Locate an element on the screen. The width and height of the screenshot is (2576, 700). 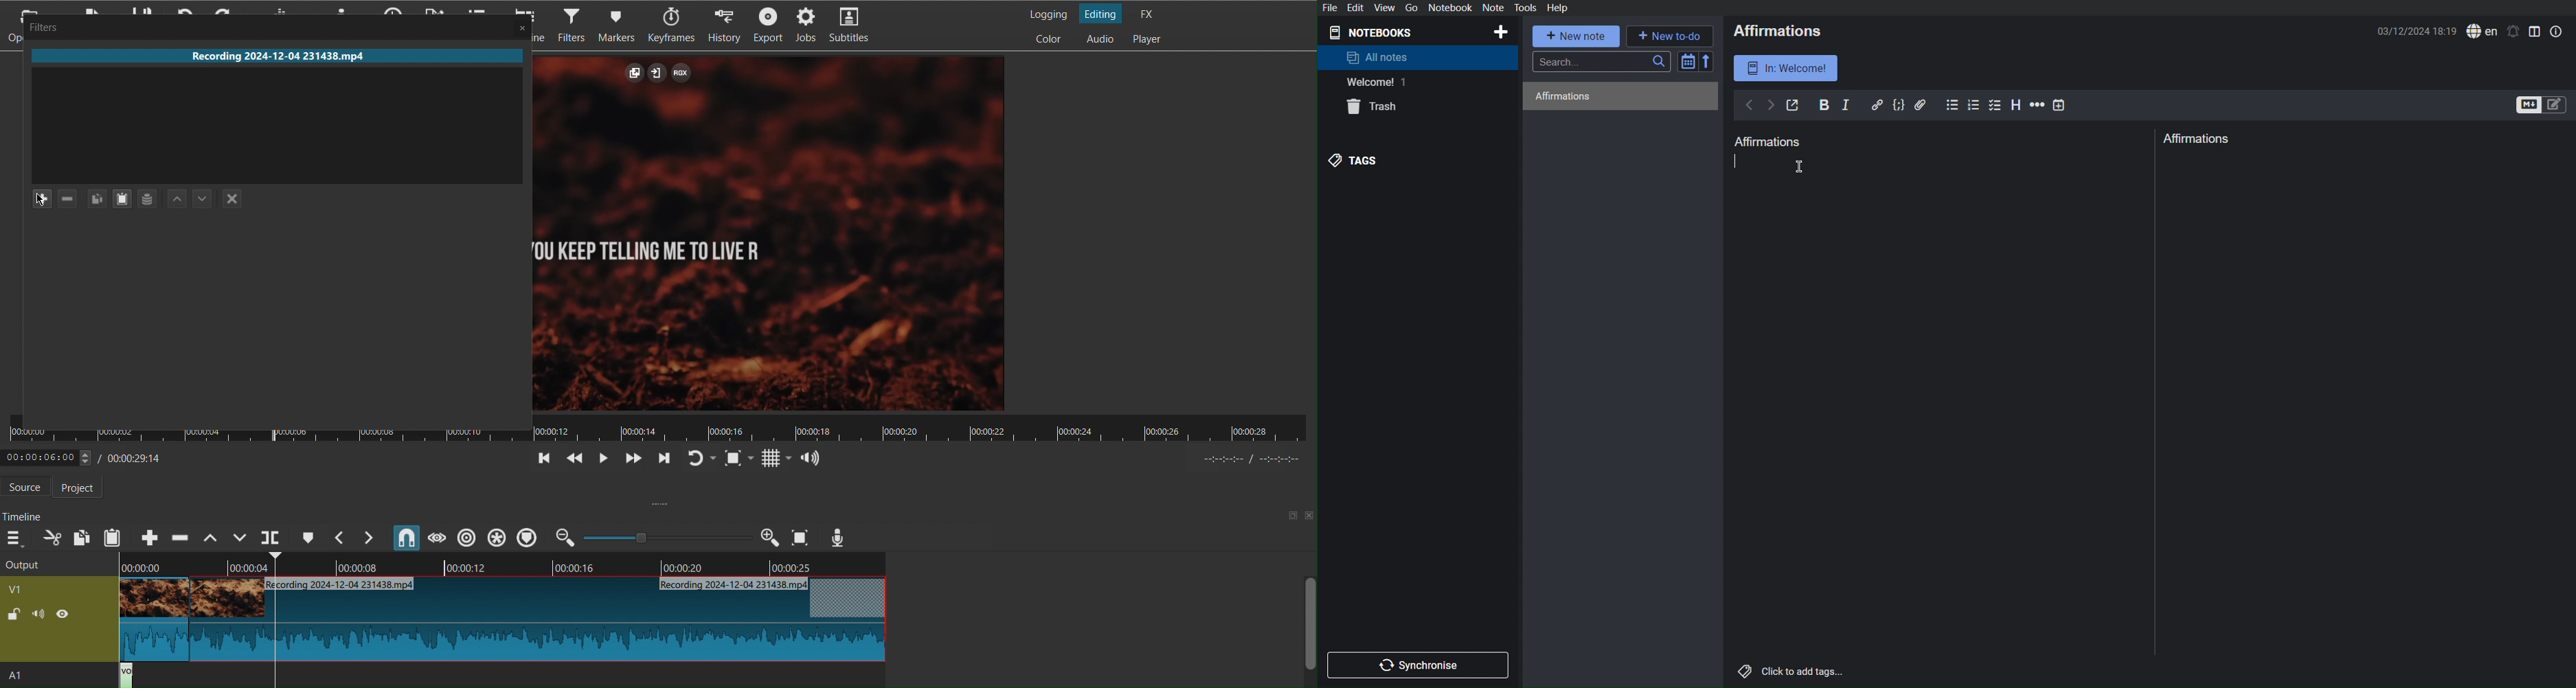
Copy is located at coordinates (82, 536).